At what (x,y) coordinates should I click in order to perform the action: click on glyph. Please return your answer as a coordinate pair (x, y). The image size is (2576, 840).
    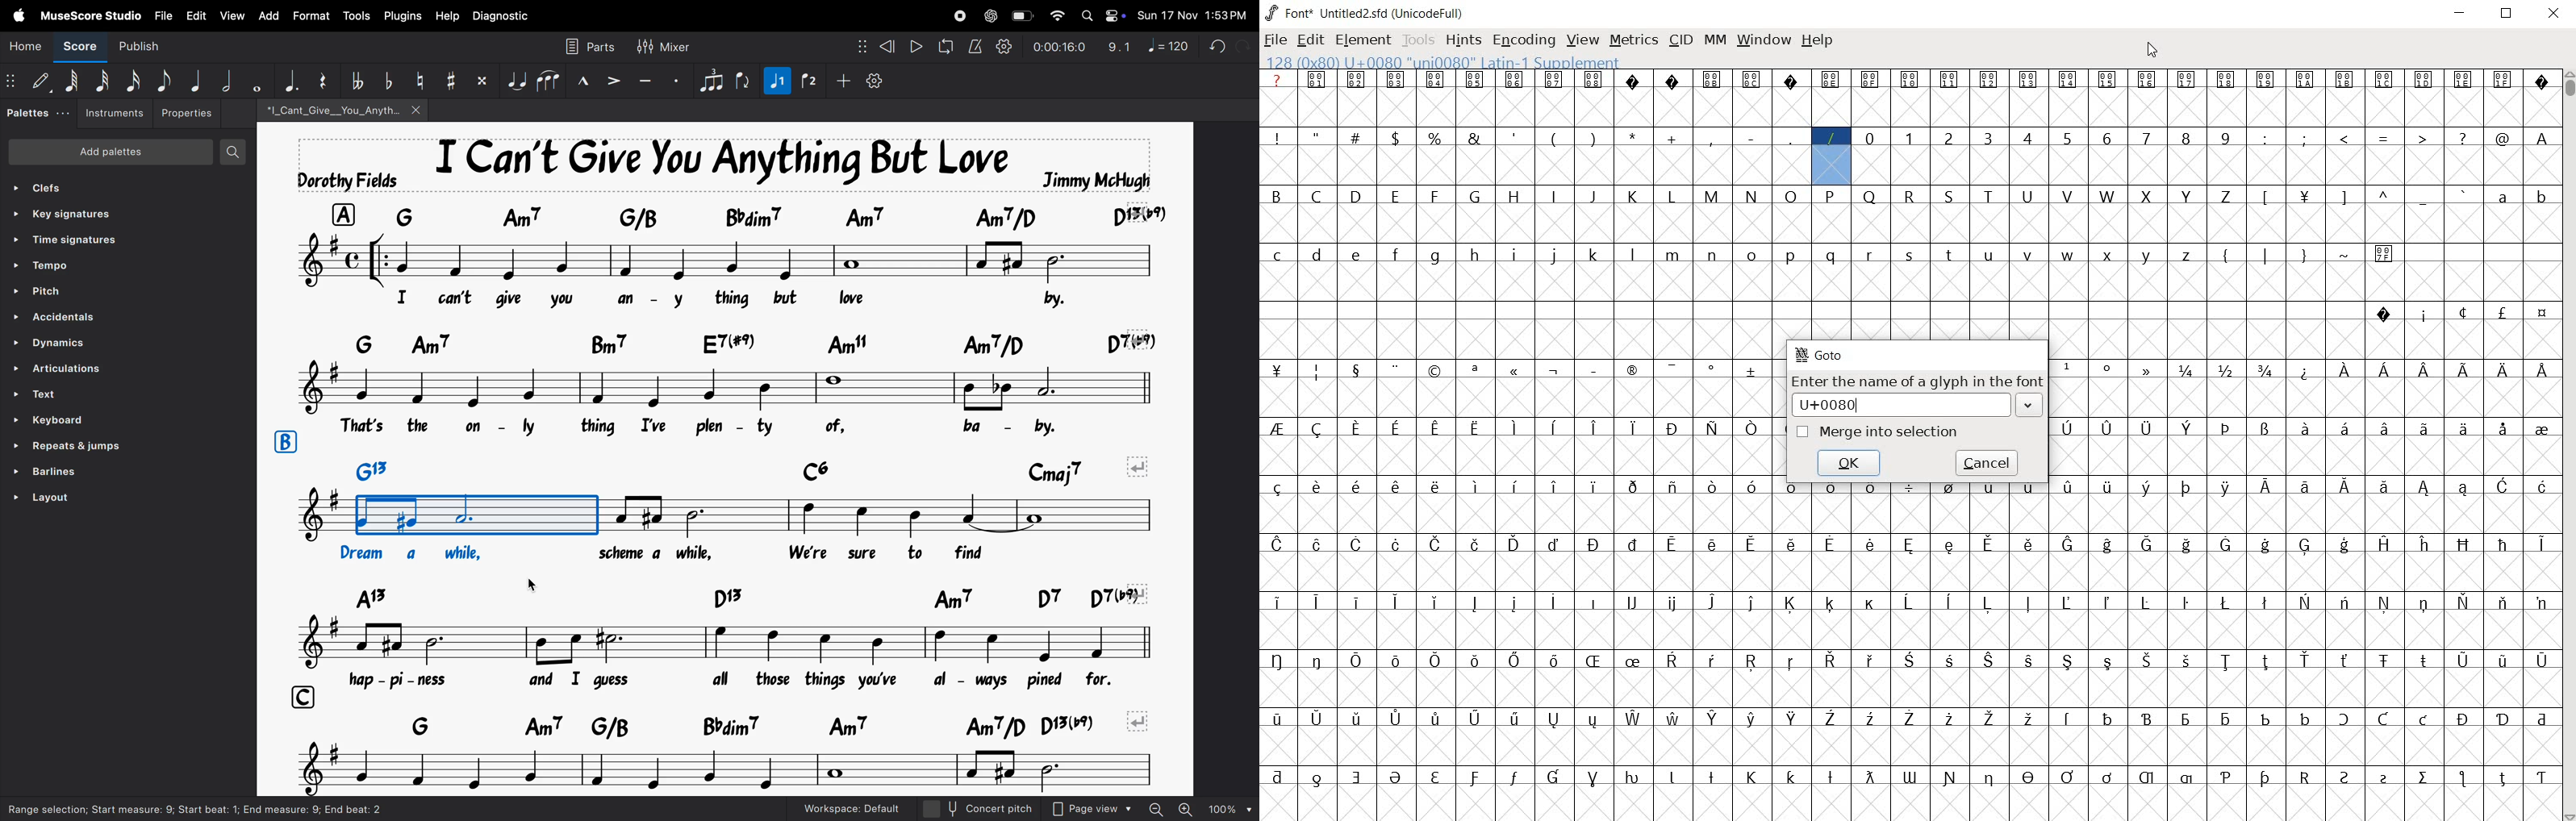
    Looking at the image, I should click on (2305, 487).